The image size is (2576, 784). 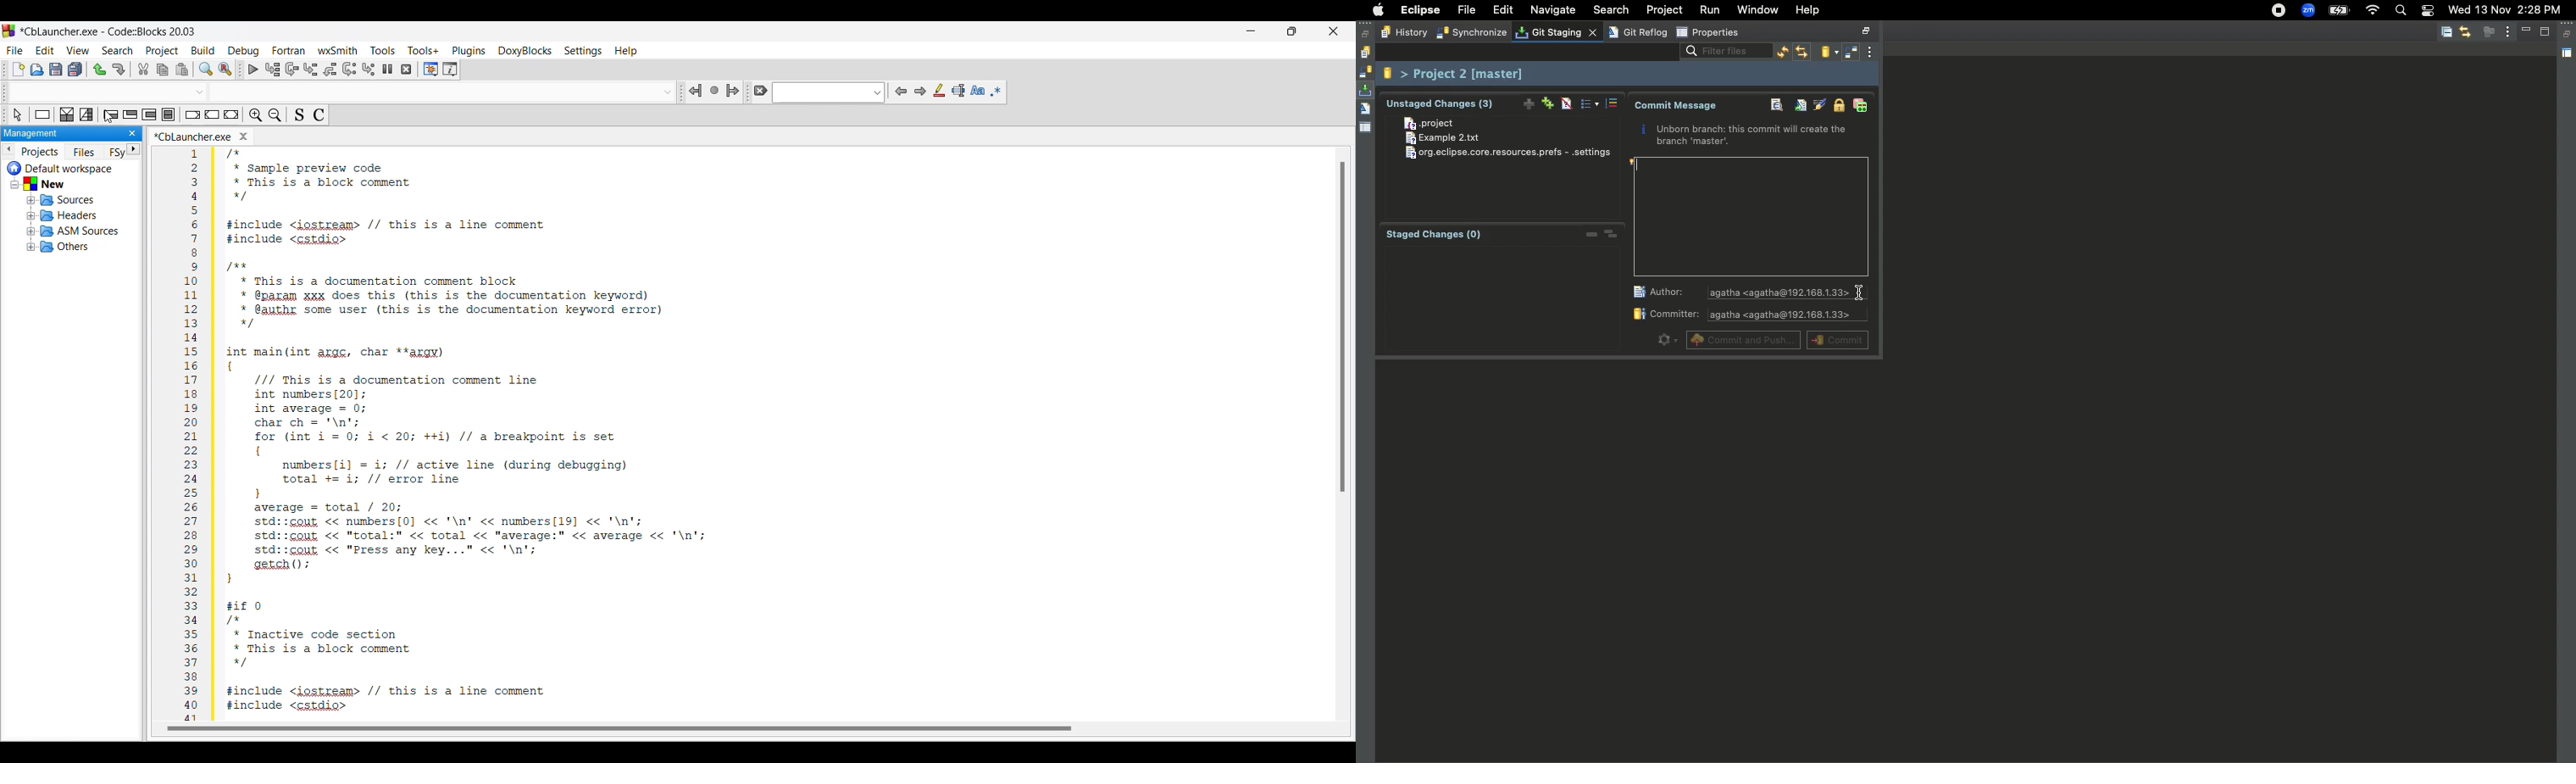 I want to click on Continue instruction, so click(x=213, y=114).